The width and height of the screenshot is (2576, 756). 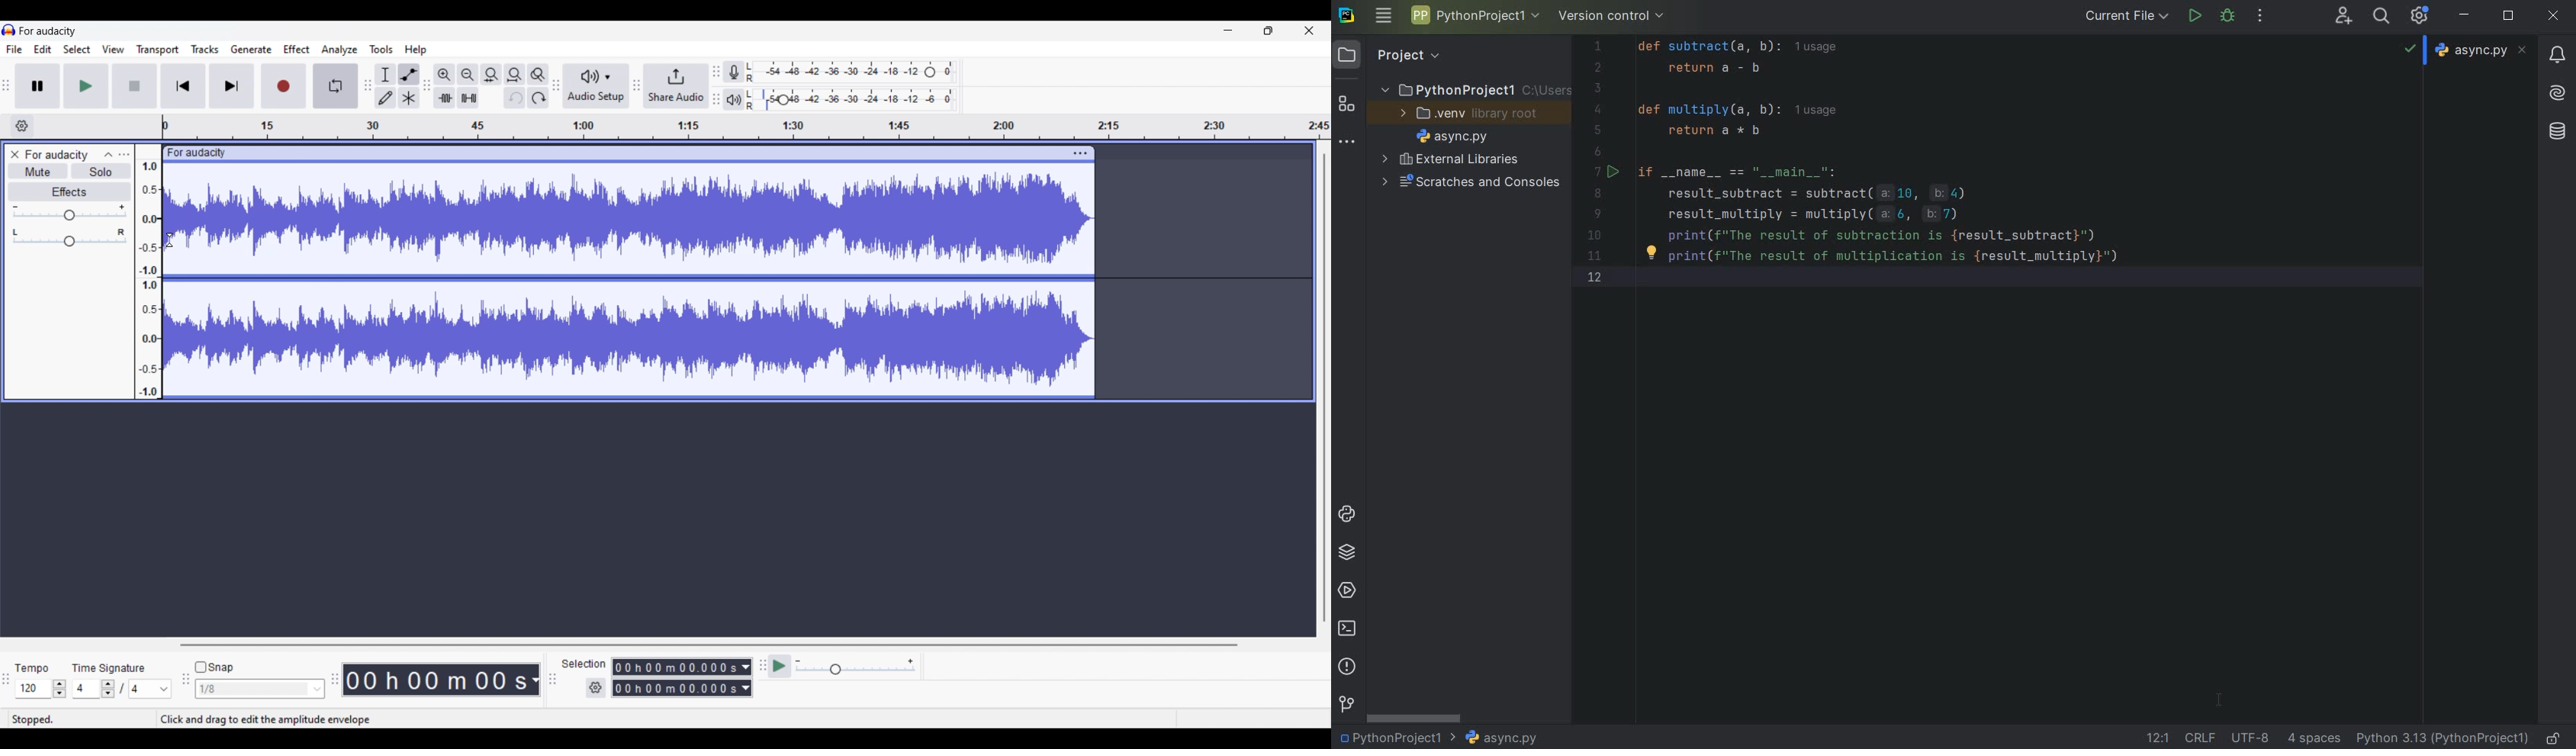 What do you see at coordinates (297, 49) in the screenshot?
I see `Effect` at bounding box center [297, 49].